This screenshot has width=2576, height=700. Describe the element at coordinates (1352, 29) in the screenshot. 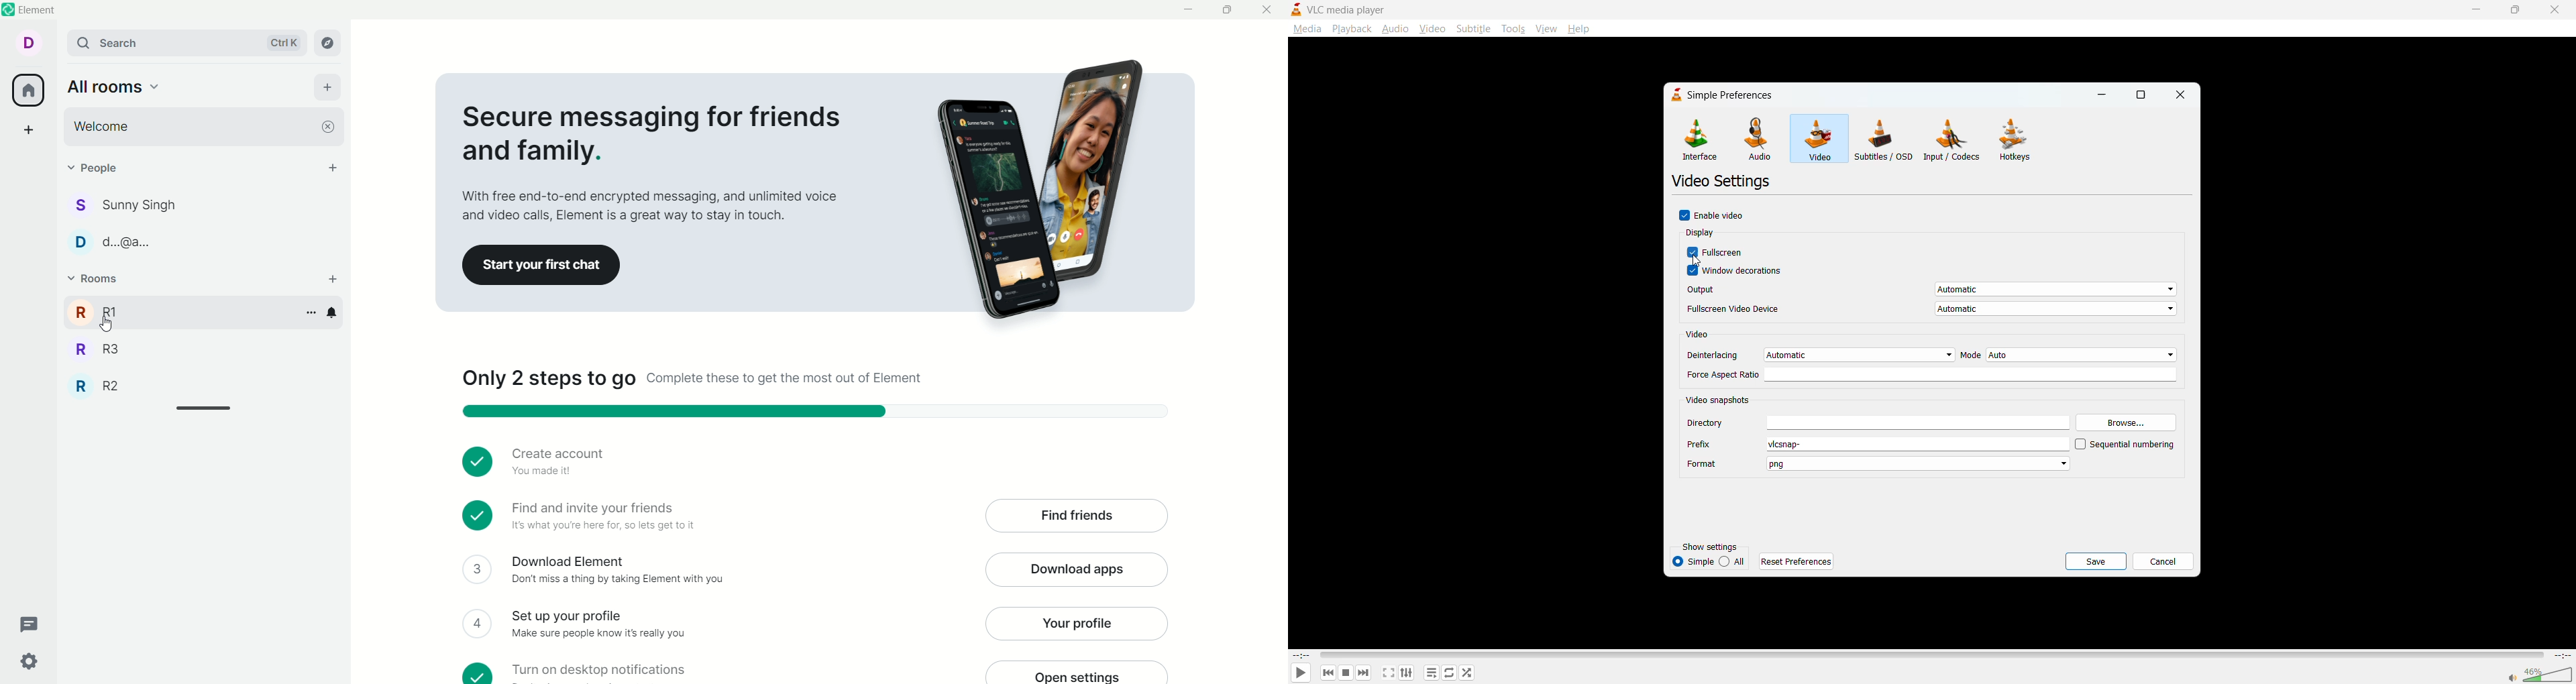

I see `playback` at that location.